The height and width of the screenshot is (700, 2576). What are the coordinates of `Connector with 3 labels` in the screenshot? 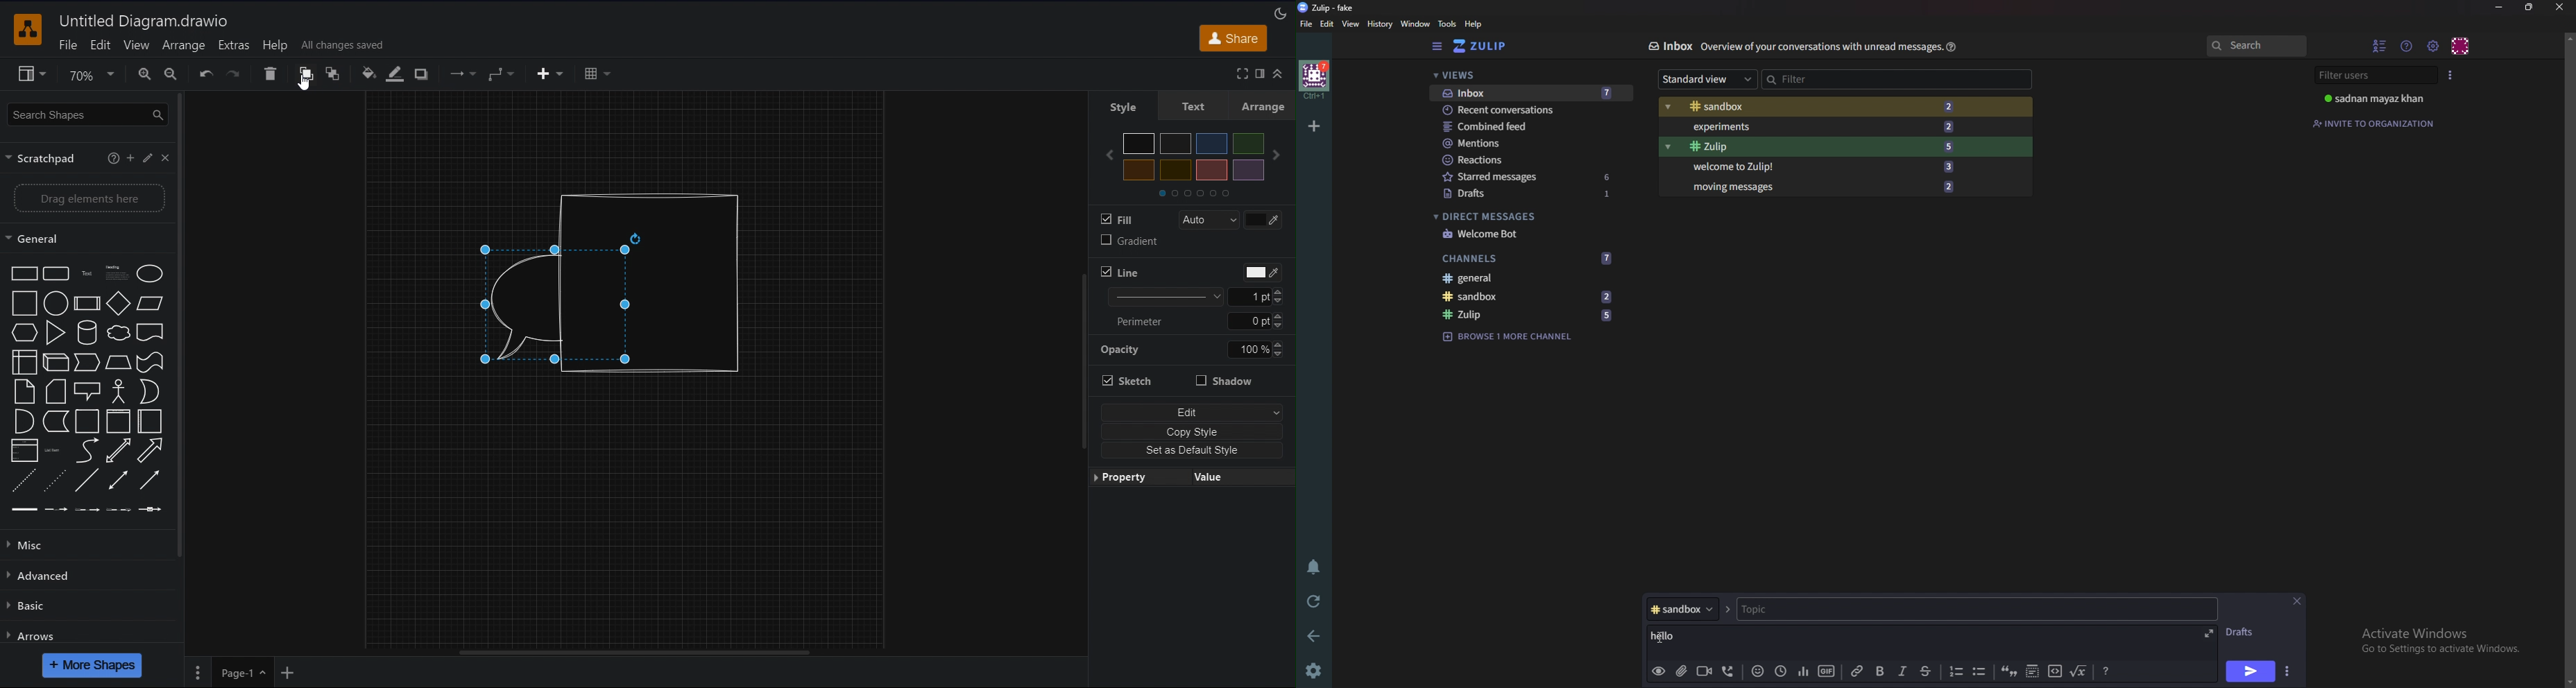 It's located at (119, 509).